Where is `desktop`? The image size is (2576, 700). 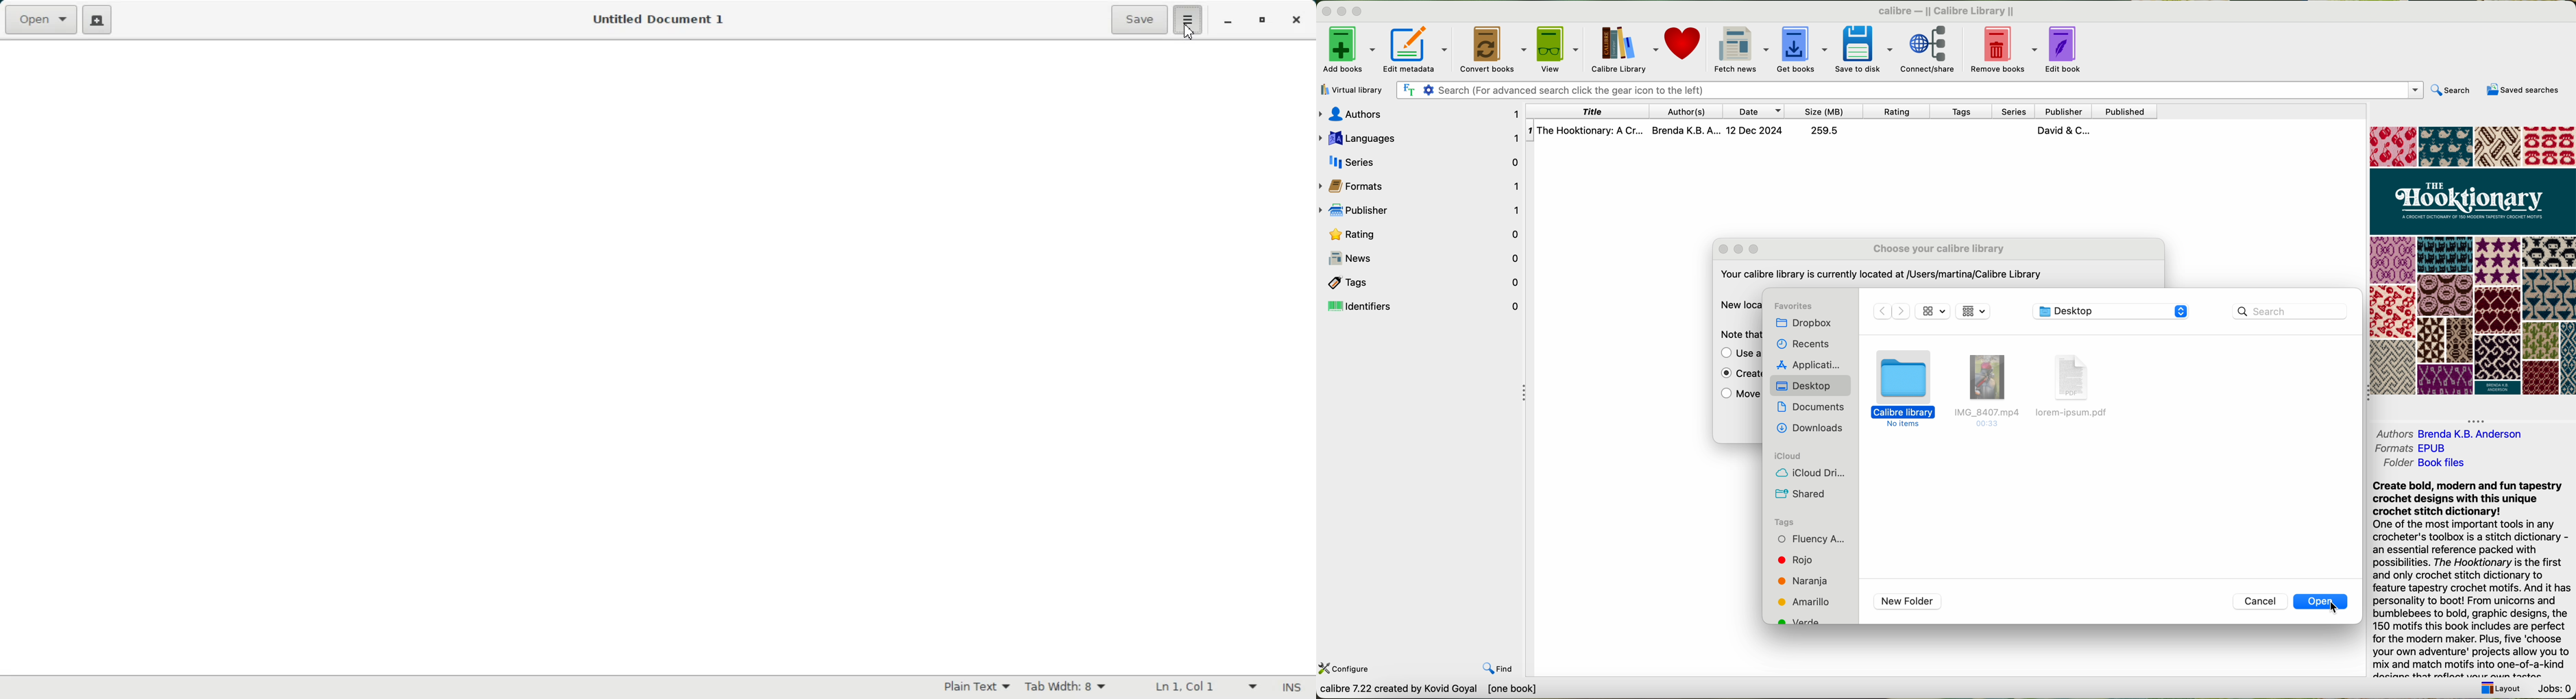
desktop is located at coordinates (2115, 312).